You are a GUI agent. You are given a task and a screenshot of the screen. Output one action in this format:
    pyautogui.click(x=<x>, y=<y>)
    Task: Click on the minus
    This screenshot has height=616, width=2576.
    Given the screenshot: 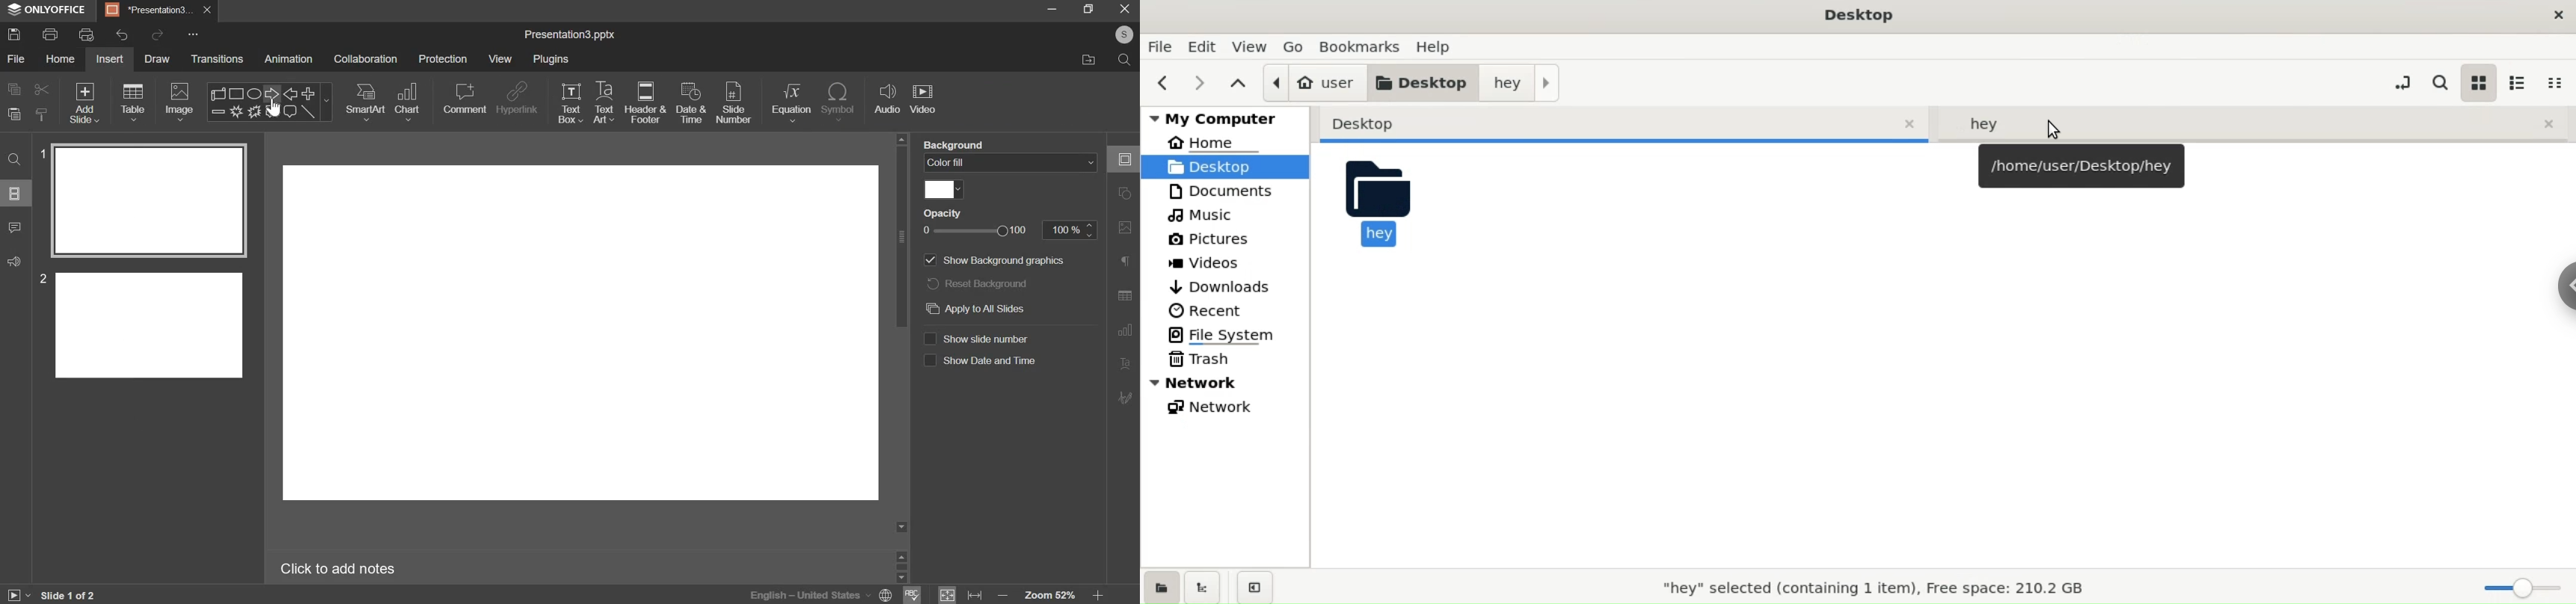 What is the action you would take?
    pyautogui.click(x=217, y=111)
    